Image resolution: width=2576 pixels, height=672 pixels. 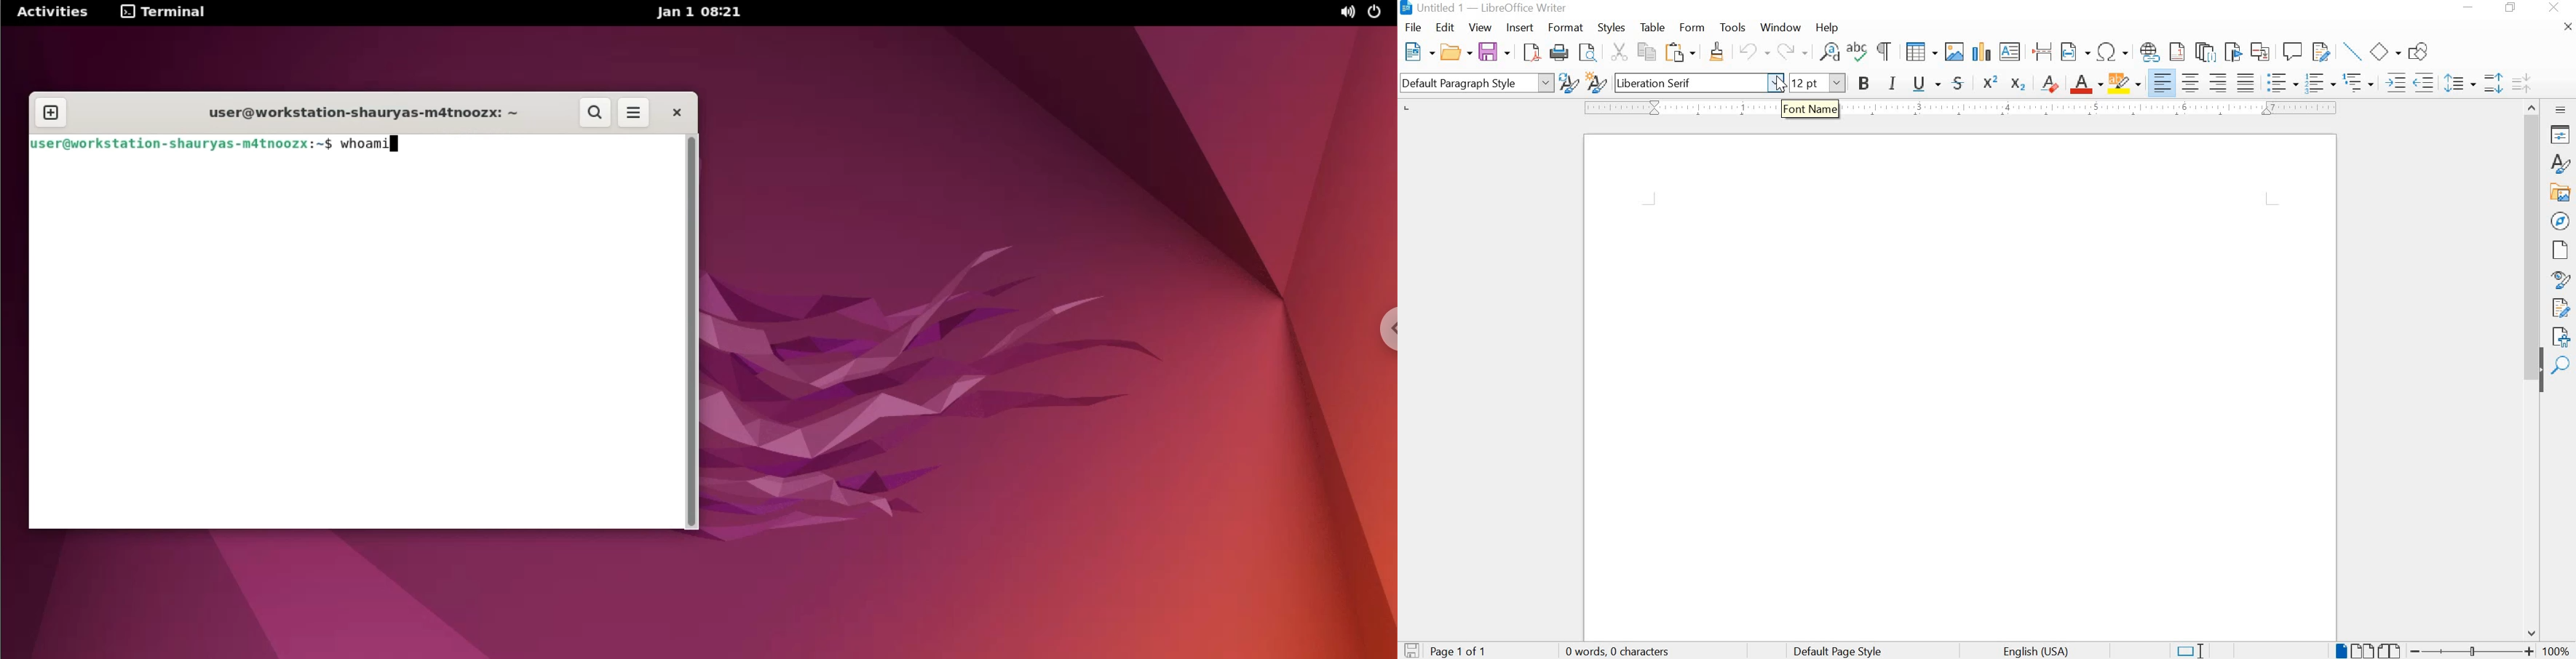 What do you see at coordinates (2163, 82) in the screenshot?
I see `ALIGN LEFT` at bounding box center [2163, 82].